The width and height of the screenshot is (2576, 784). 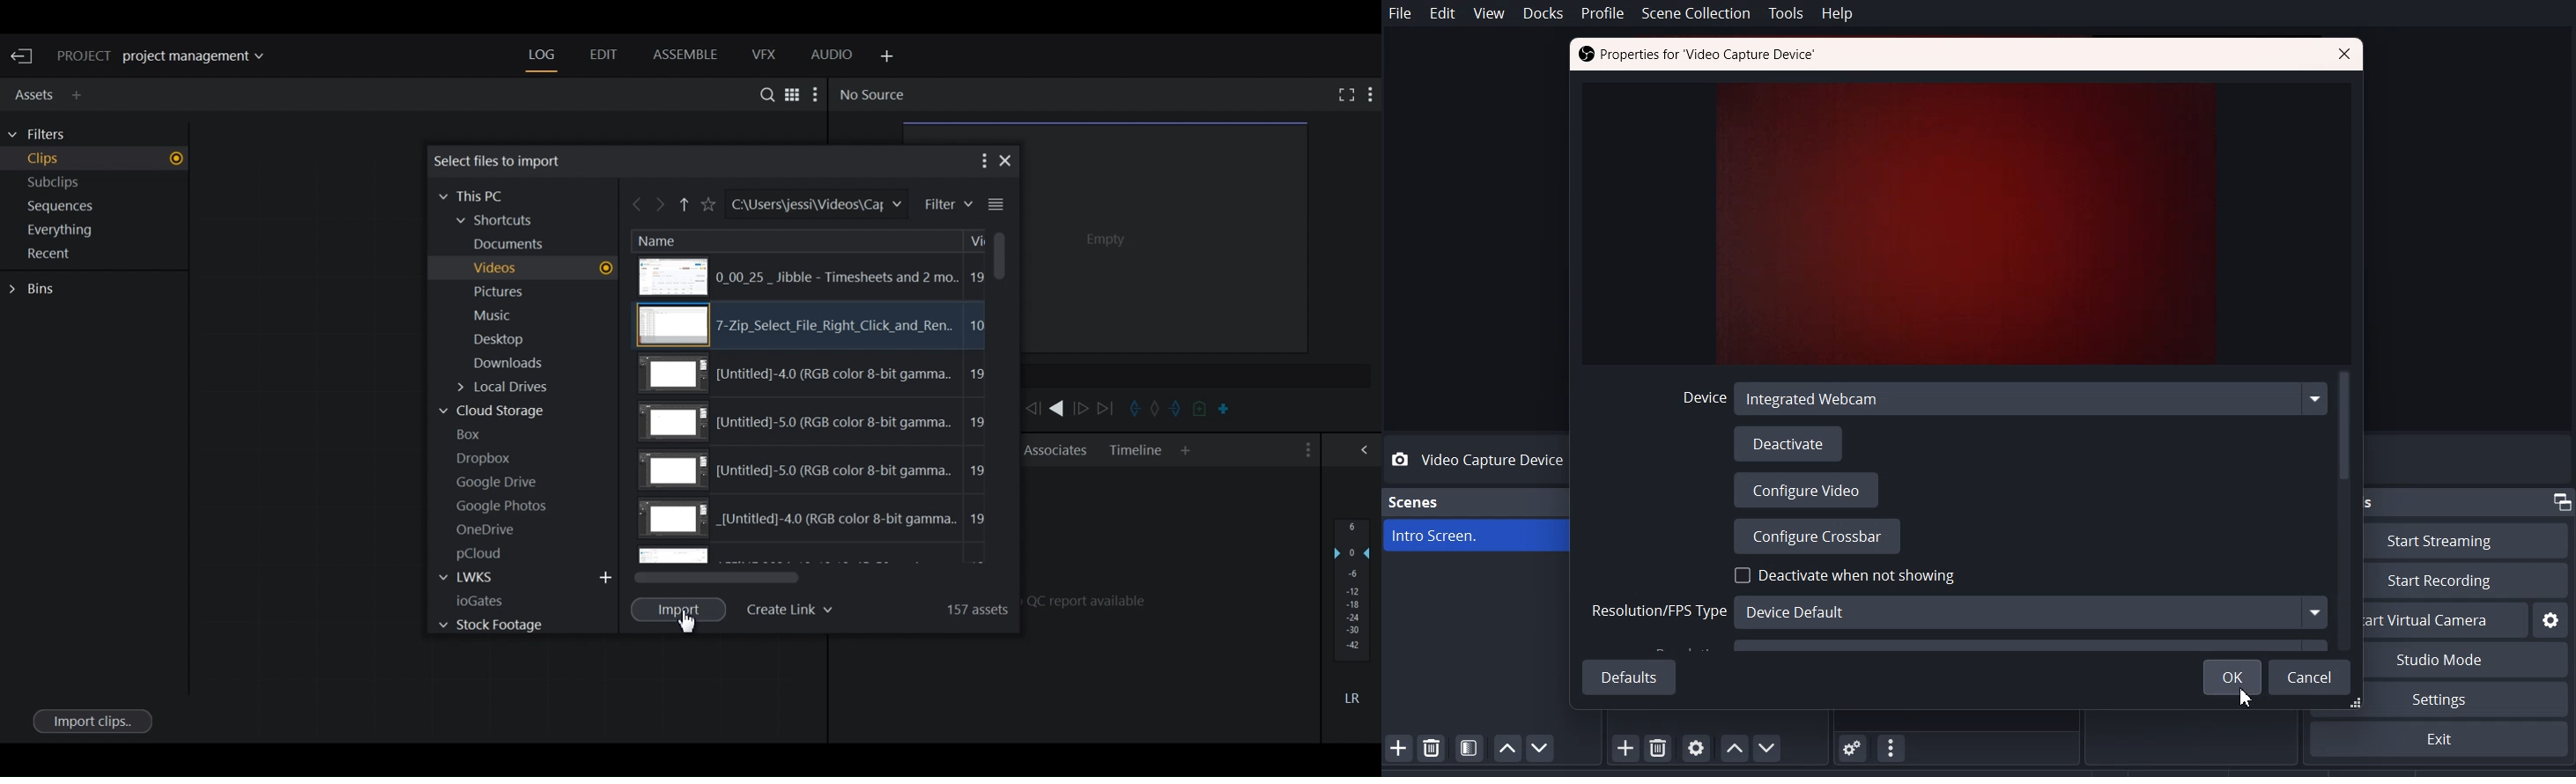 What do you see at coordinates (515, 389) in the screenshot?
I see `Local Drives` at bounding box center [515, 389].